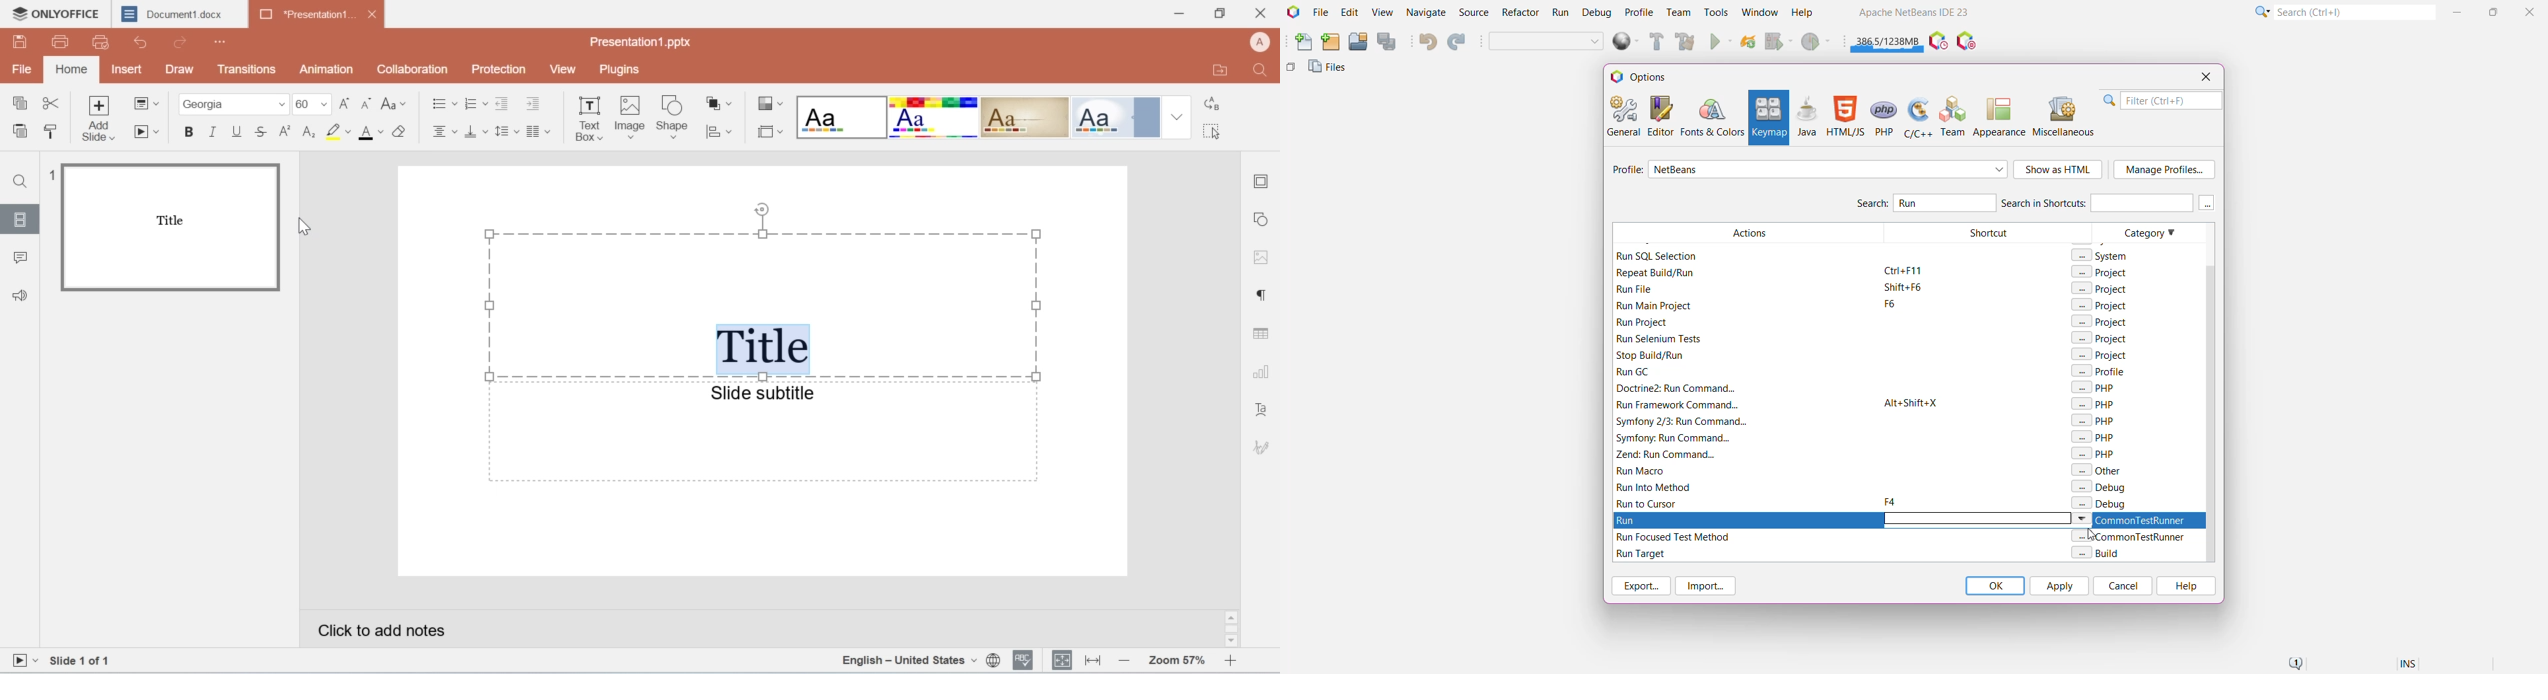  I want to click on graphs, so click(722, 134).